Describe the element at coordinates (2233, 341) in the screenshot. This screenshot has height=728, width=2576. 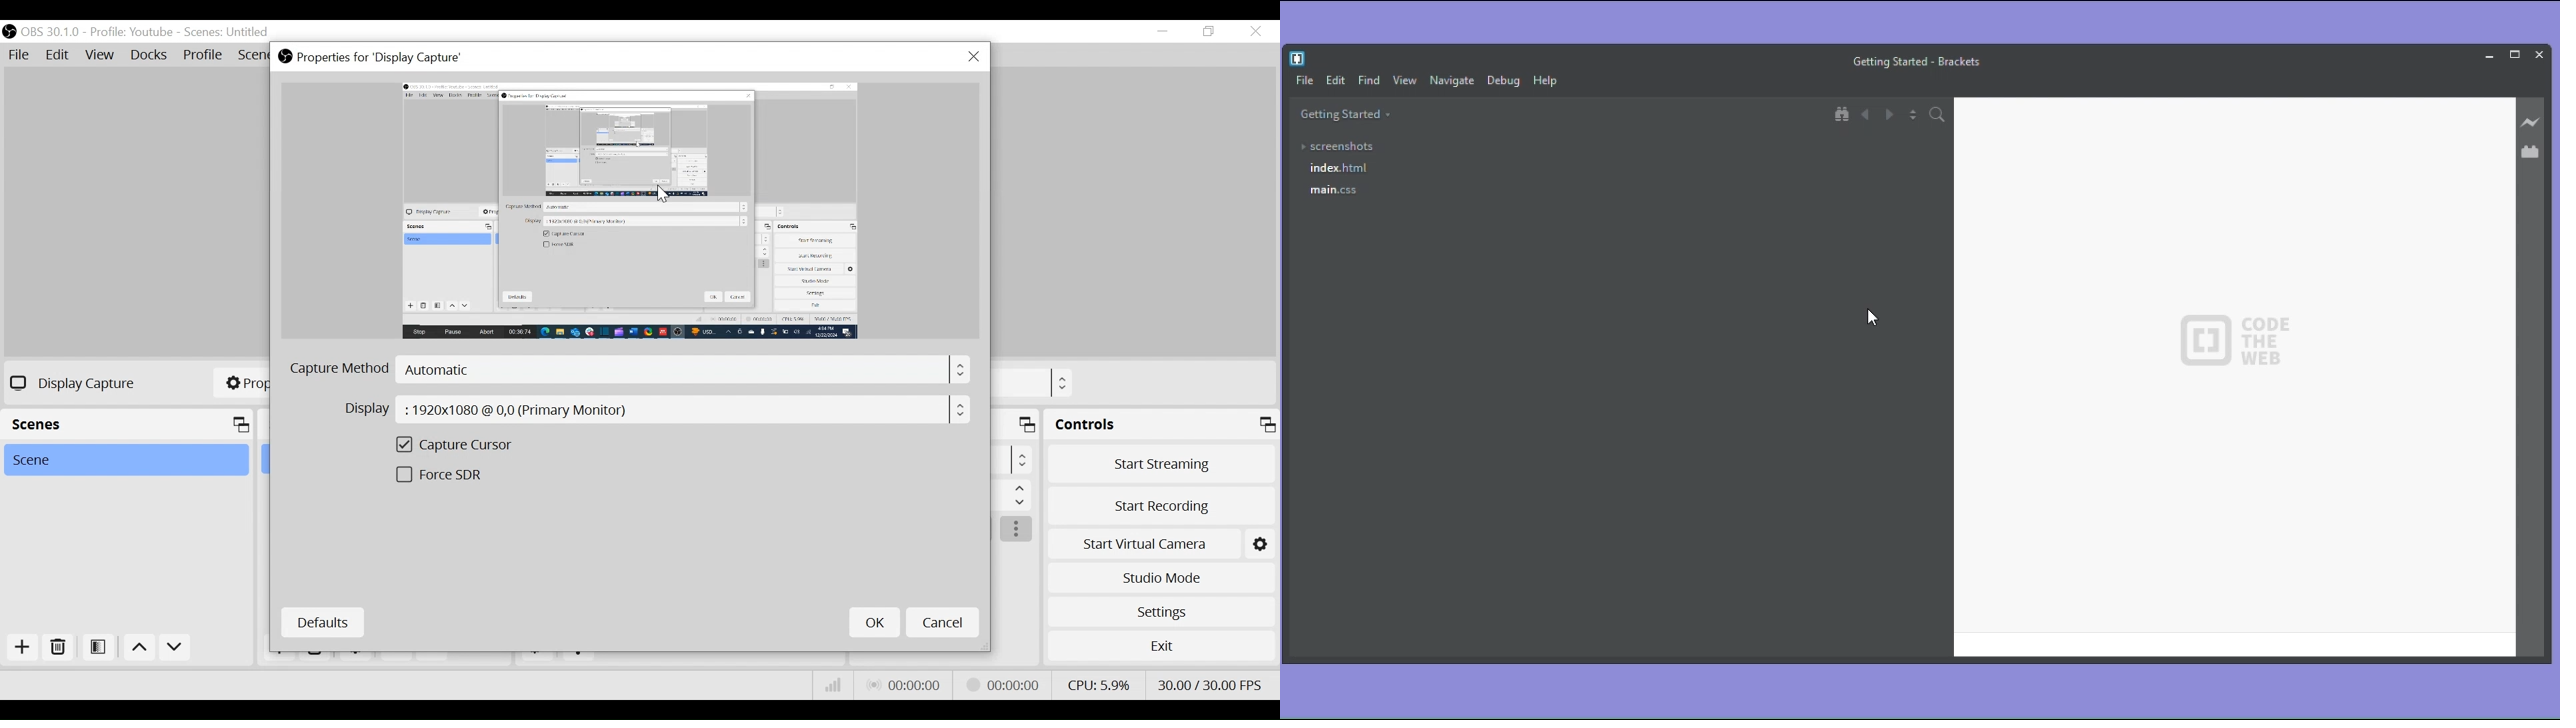
I see `CODE THE WEB - logo` at that location.